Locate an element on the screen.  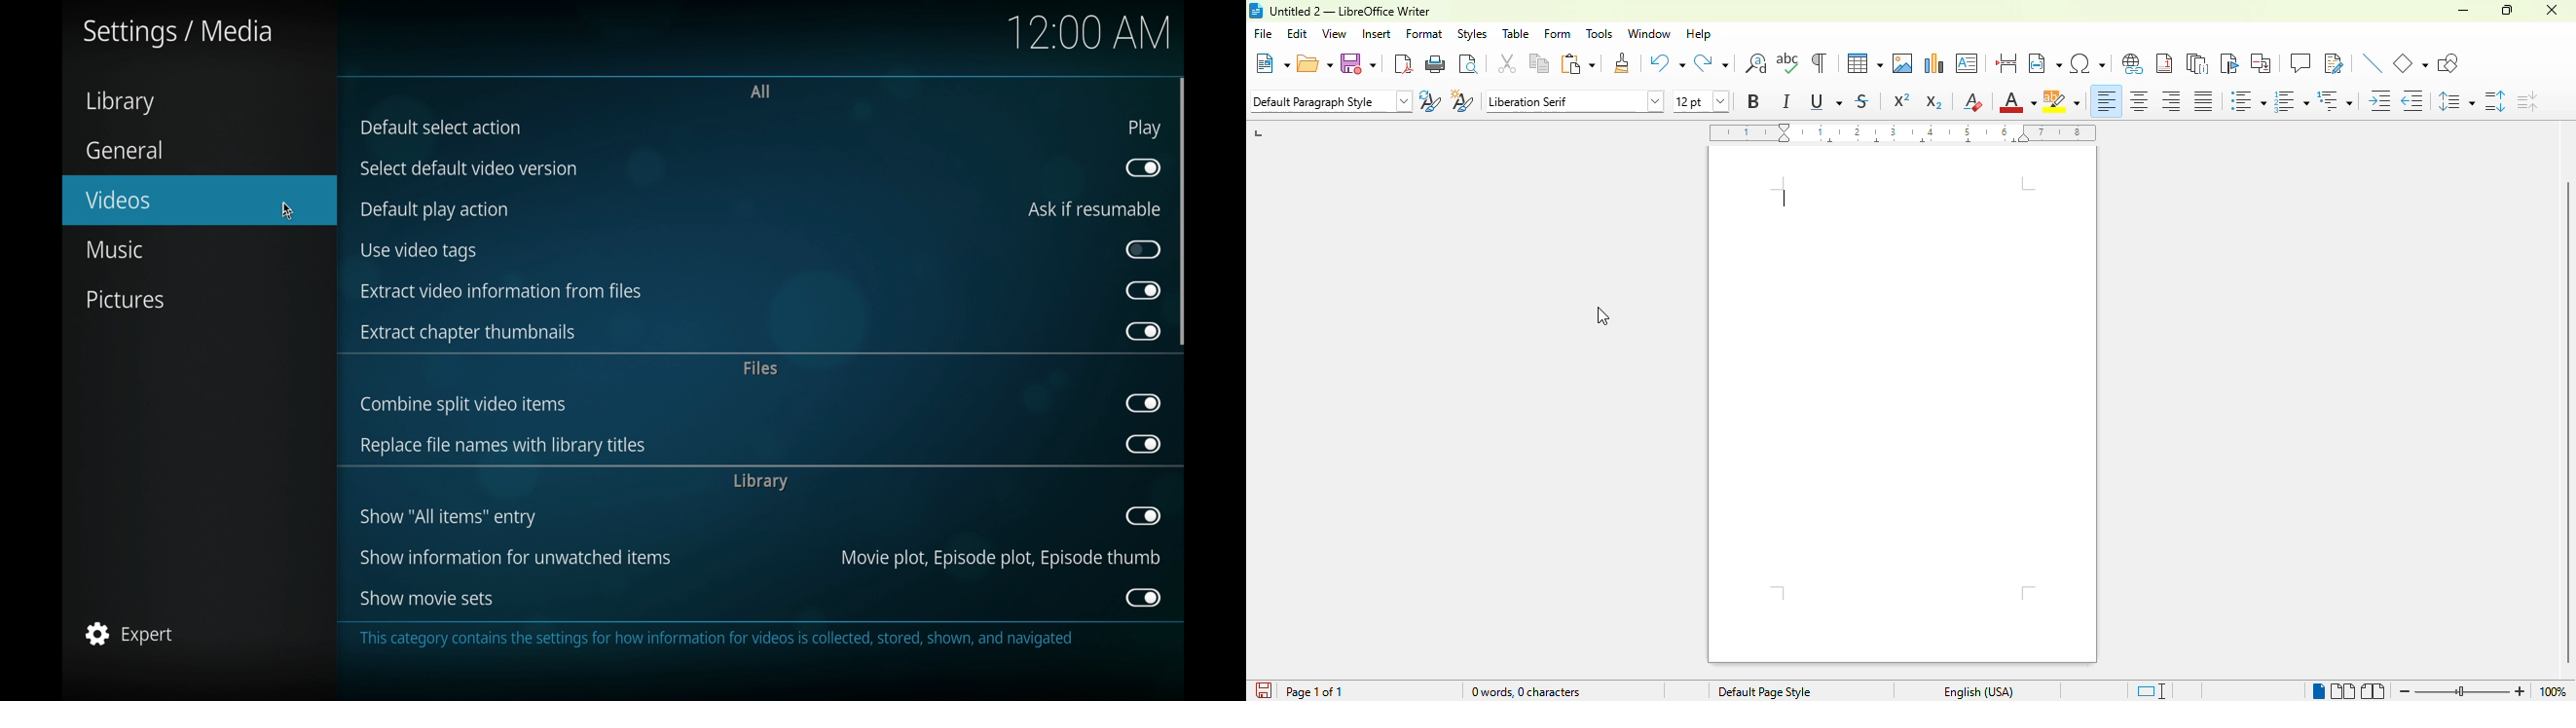
file is located at coordinates (1264, 33).